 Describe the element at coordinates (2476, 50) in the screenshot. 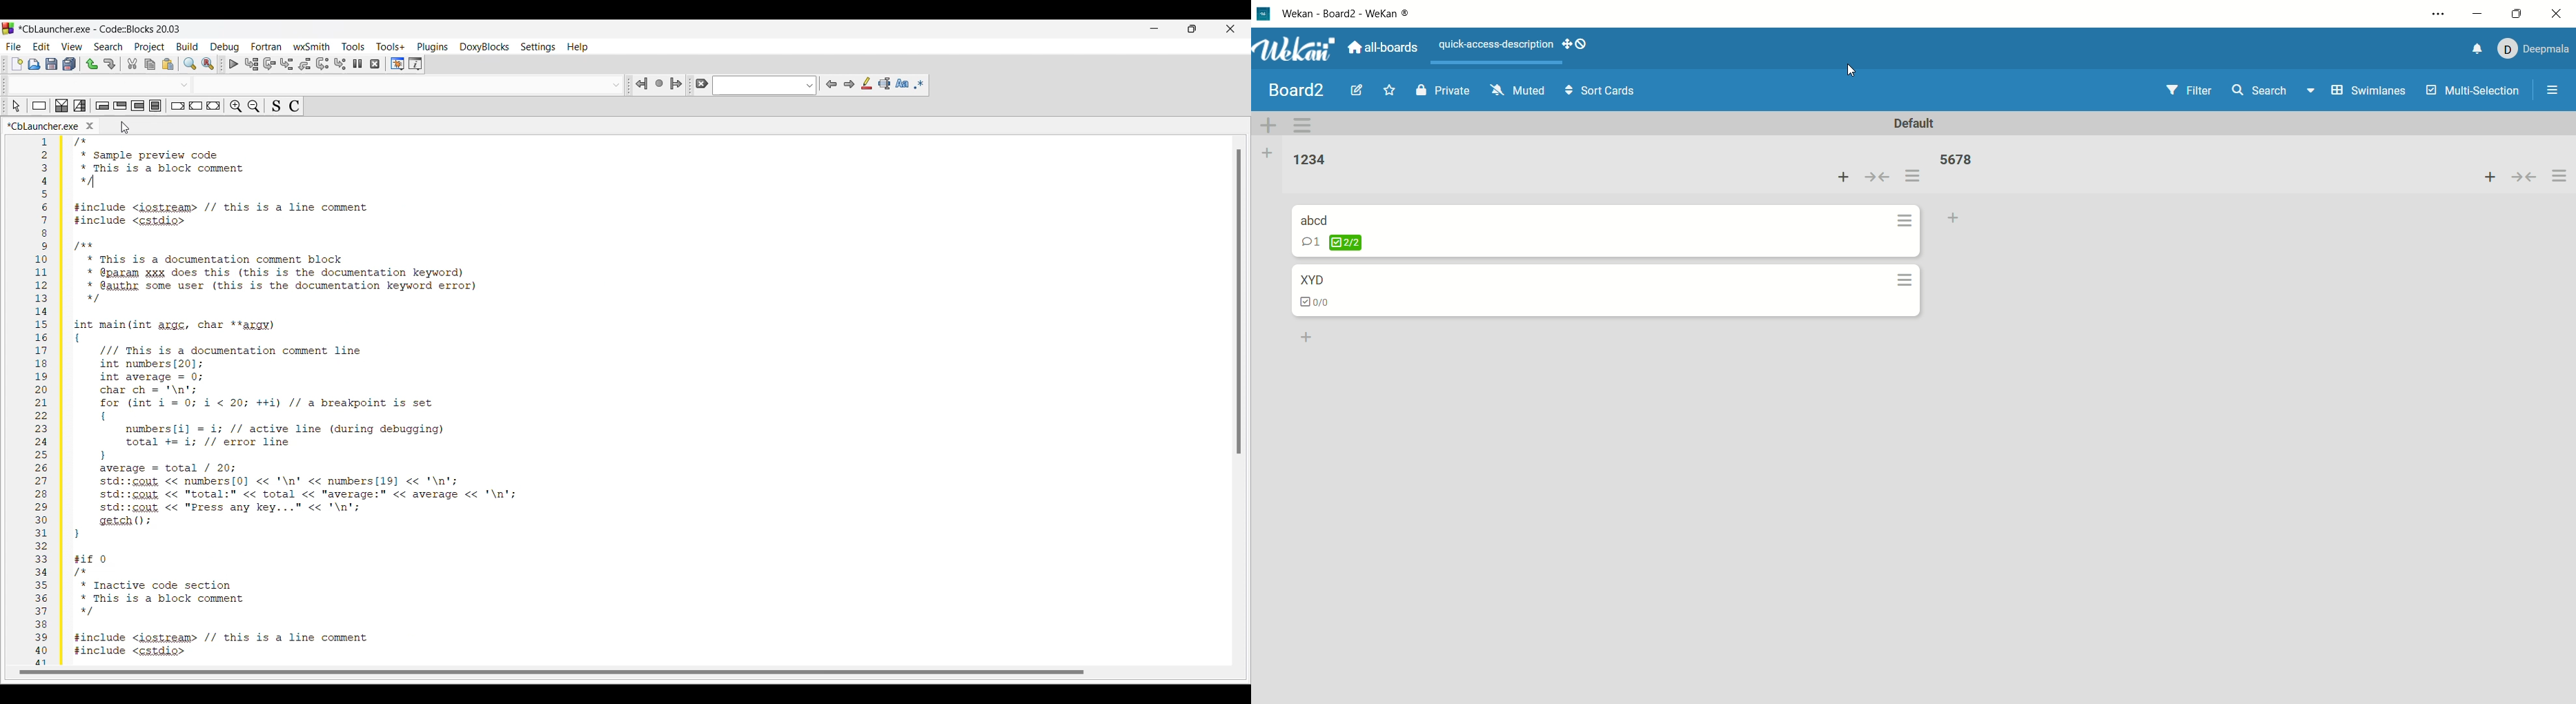

I see `notification` at that location.